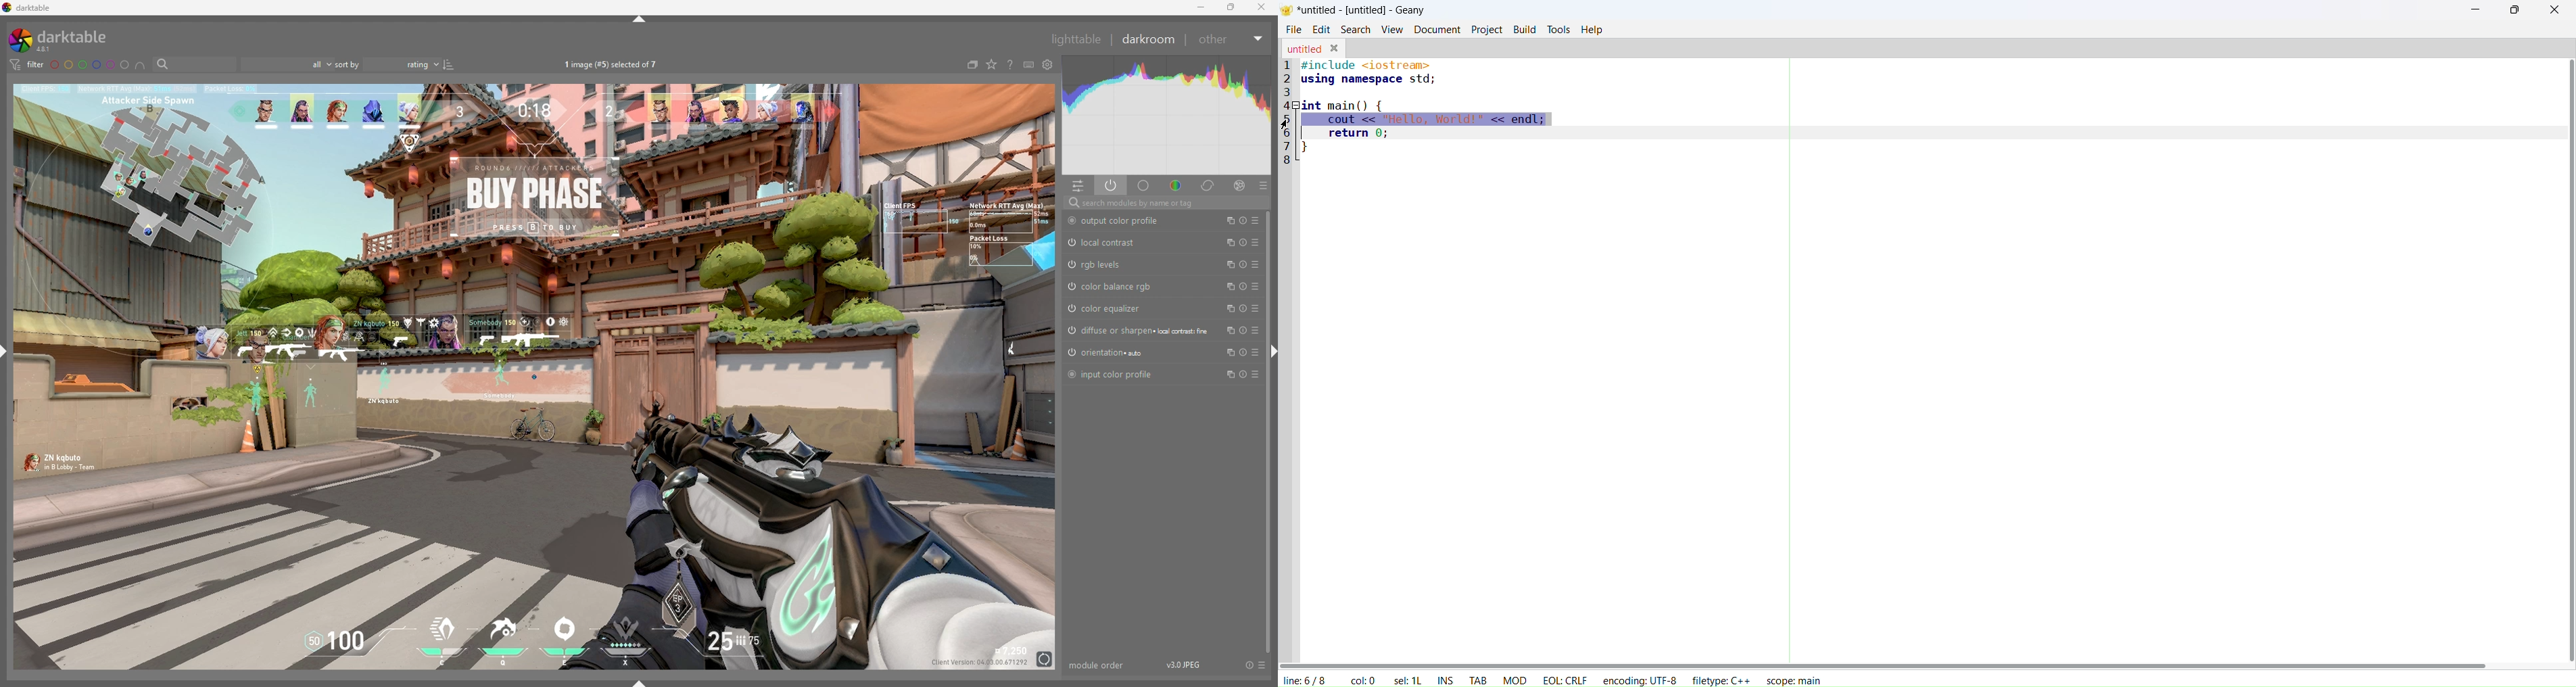 This screenshot has height=700, width=2576. I want to click on close, so click(1263, 6).